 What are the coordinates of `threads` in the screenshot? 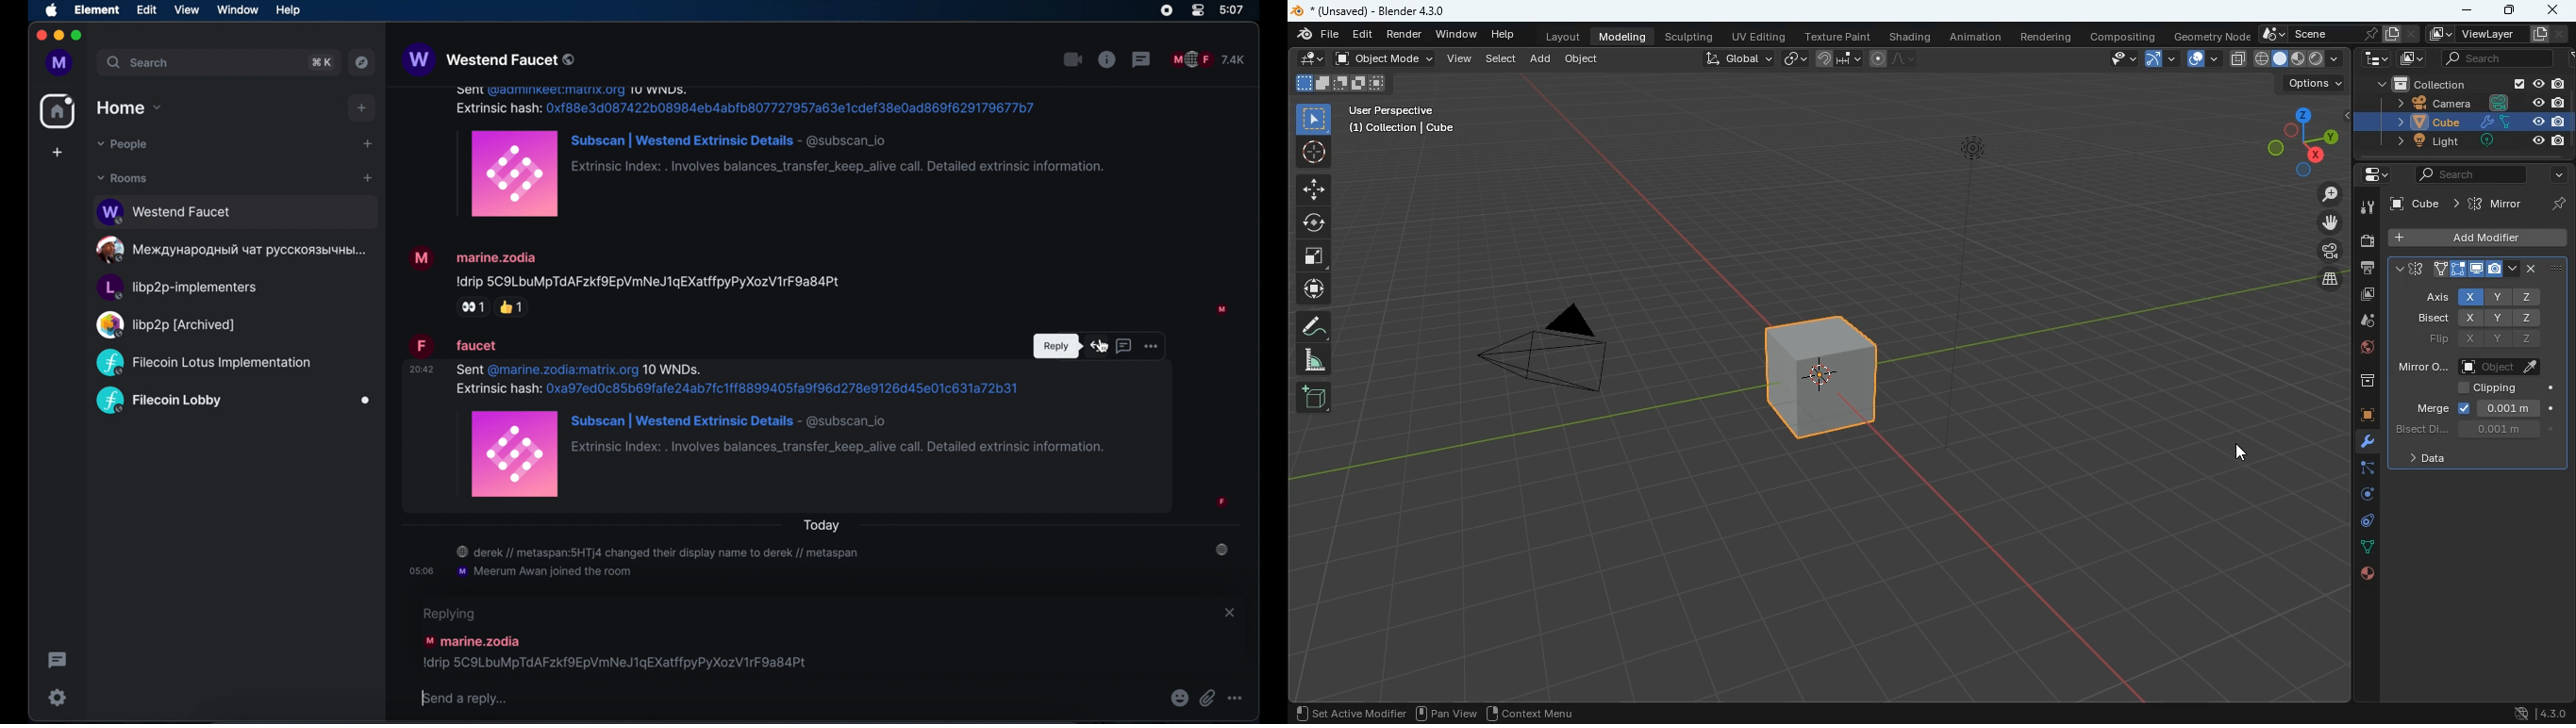 It's located at (1142, 60).